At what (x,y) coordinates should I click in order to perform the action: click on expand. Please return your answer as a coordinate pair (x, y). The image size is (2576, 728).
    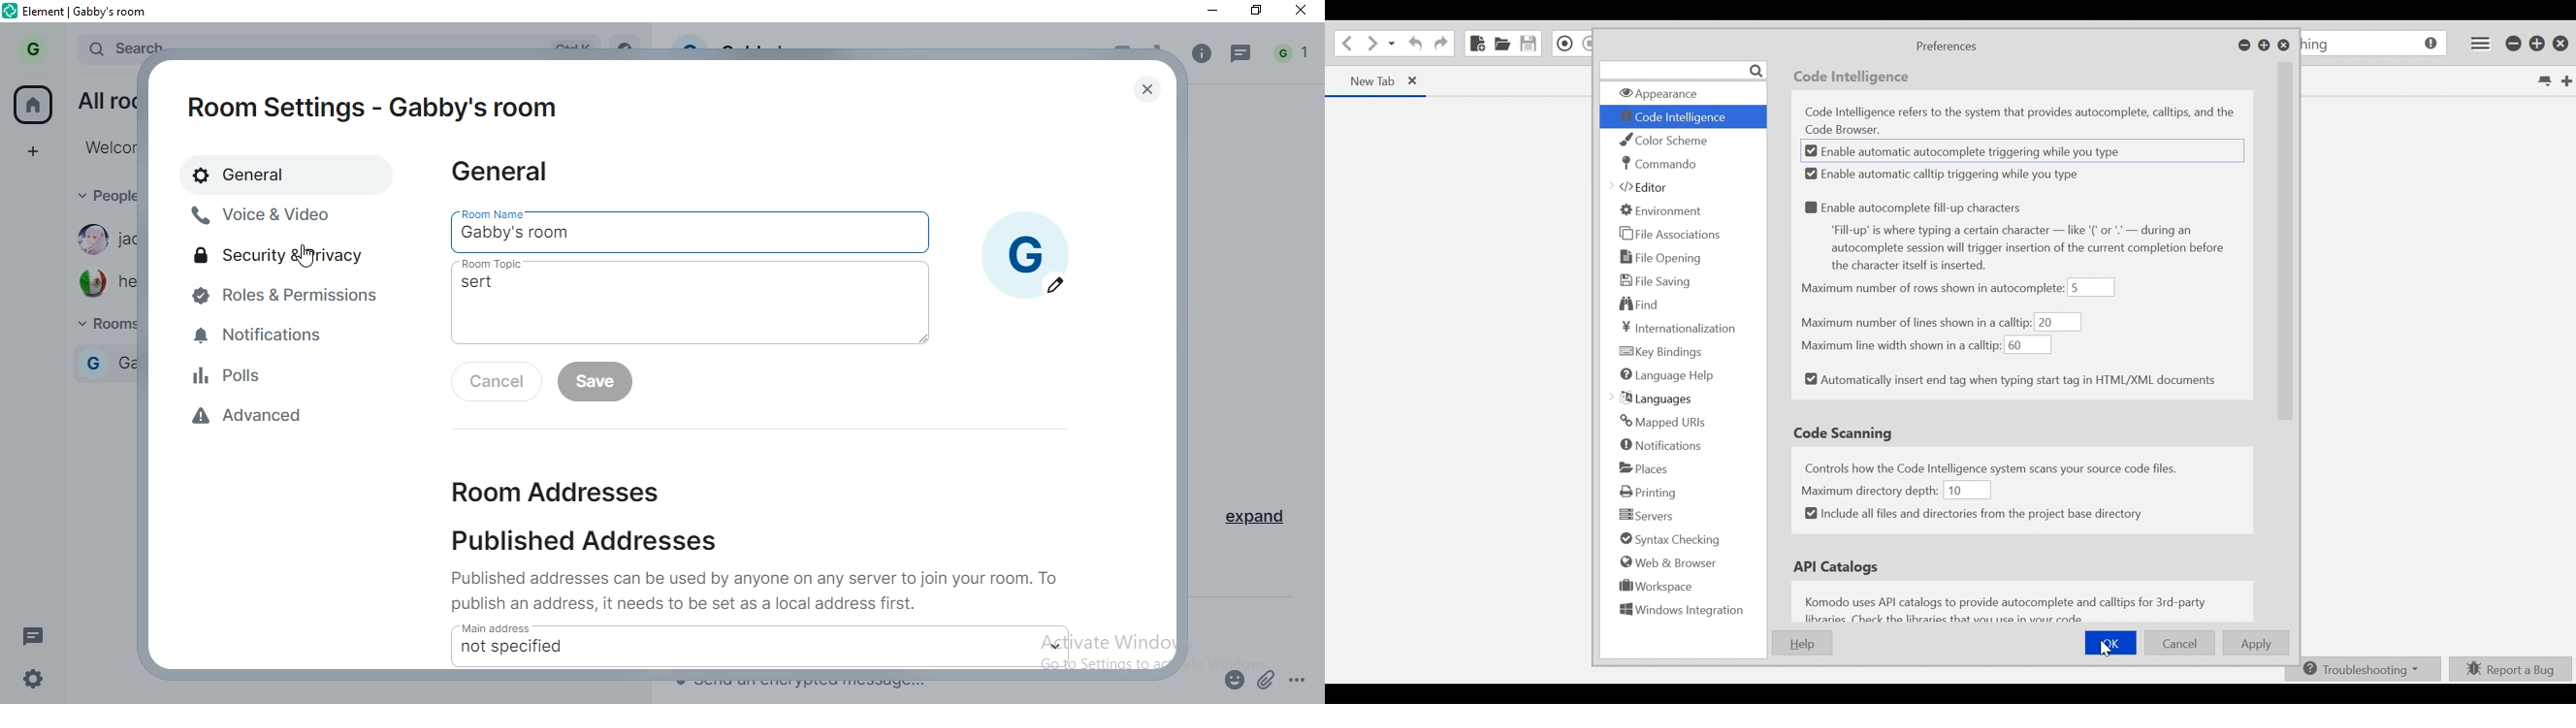
    Looking at the image, I should click on (1251, 520).